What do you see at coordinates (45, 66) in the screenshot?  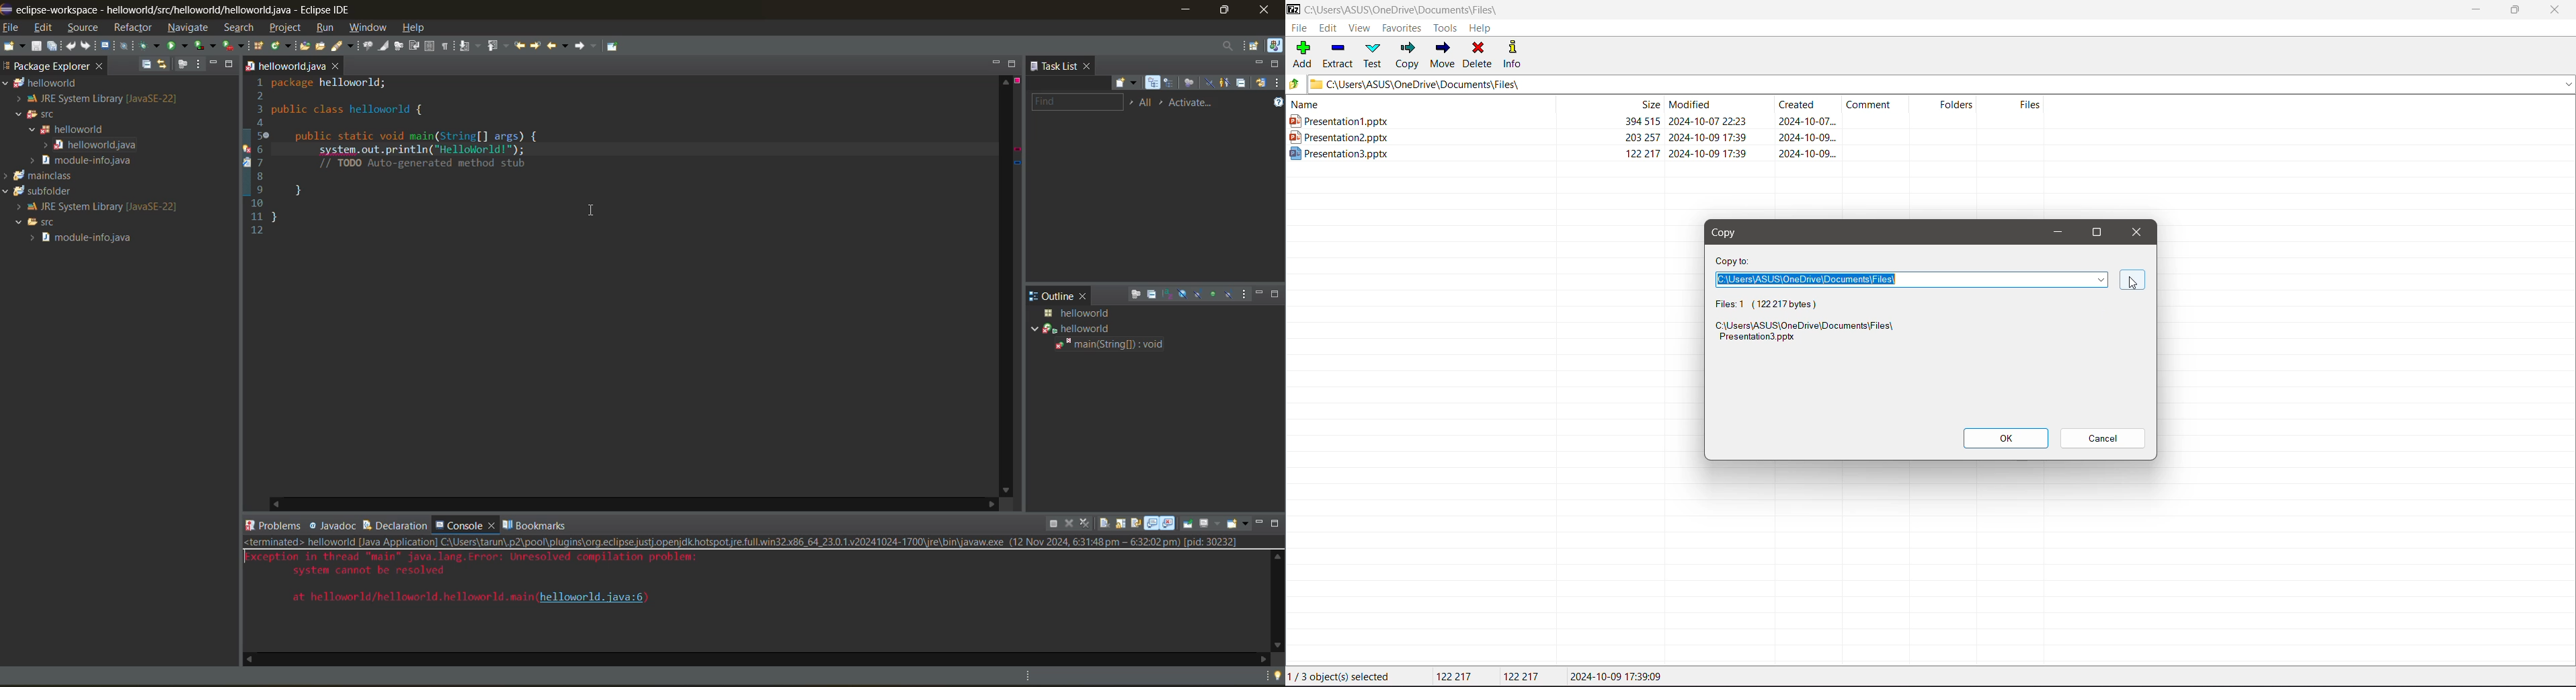 I see `package explorer` at bounding box center [45, 66].